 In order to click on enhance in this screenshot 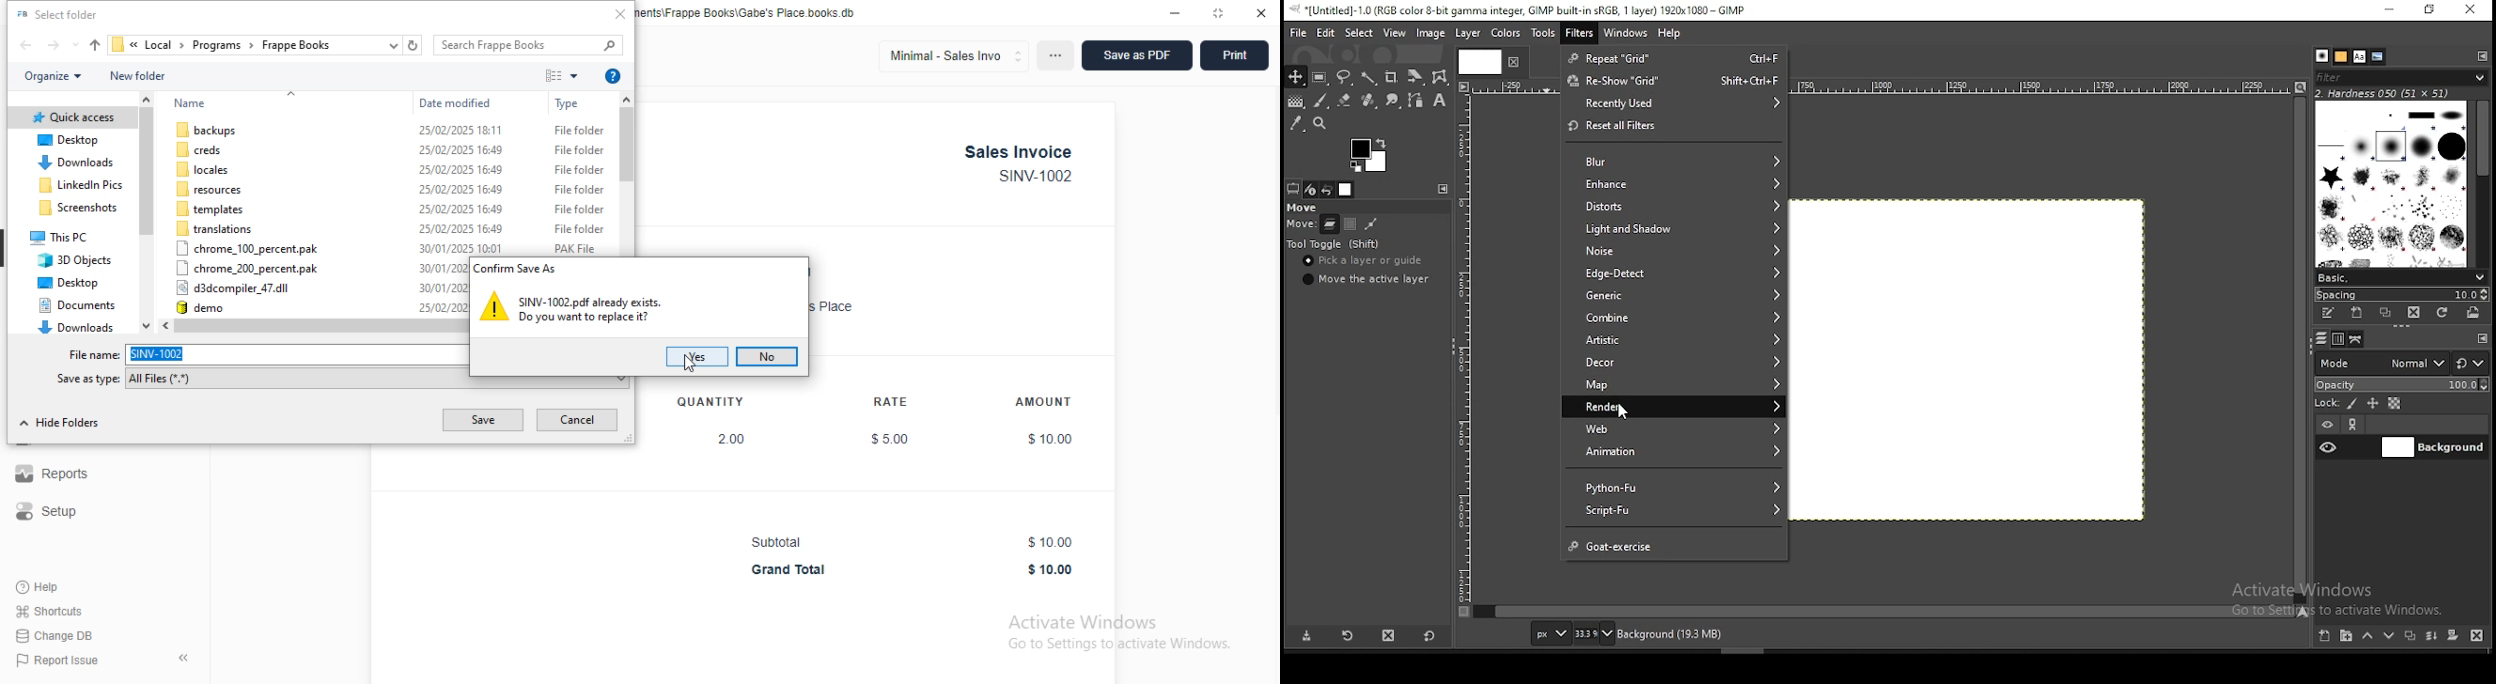, I will do `click(1673, 182)`.